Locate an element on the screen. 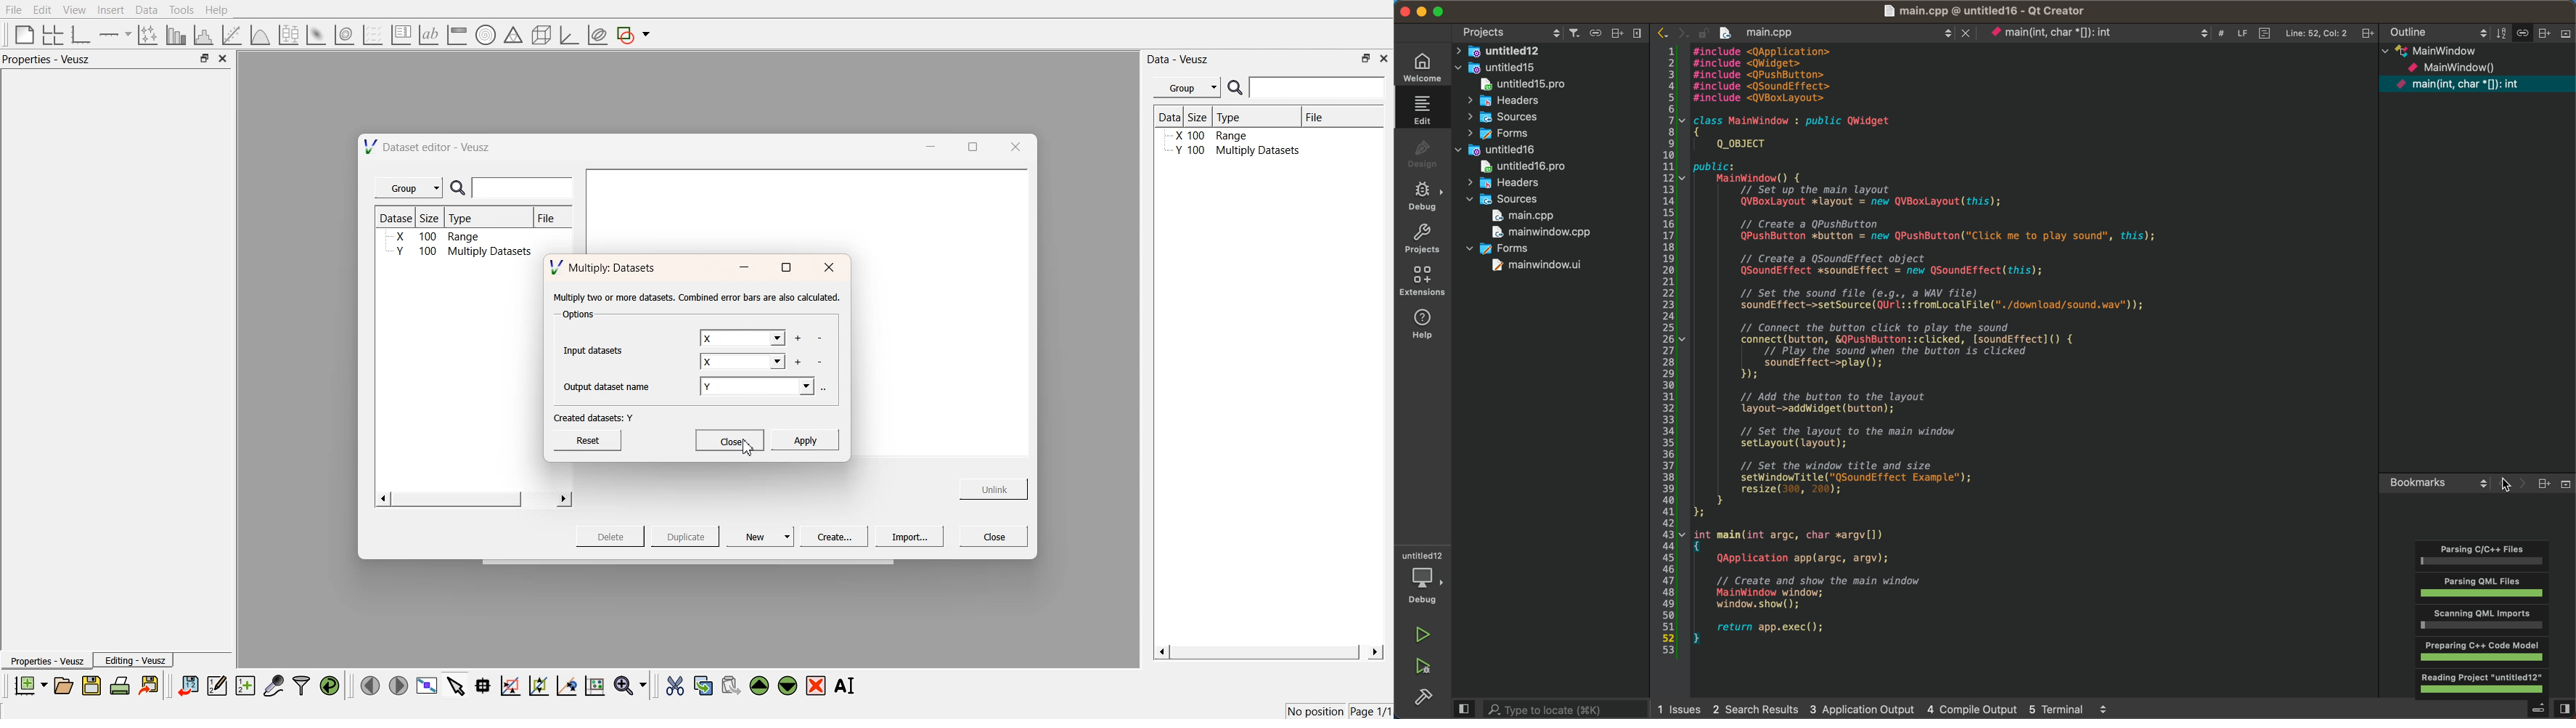 The width and height of the screenshot is (2576, 728). Properties - Veusz is located at coordinates (46, 662).